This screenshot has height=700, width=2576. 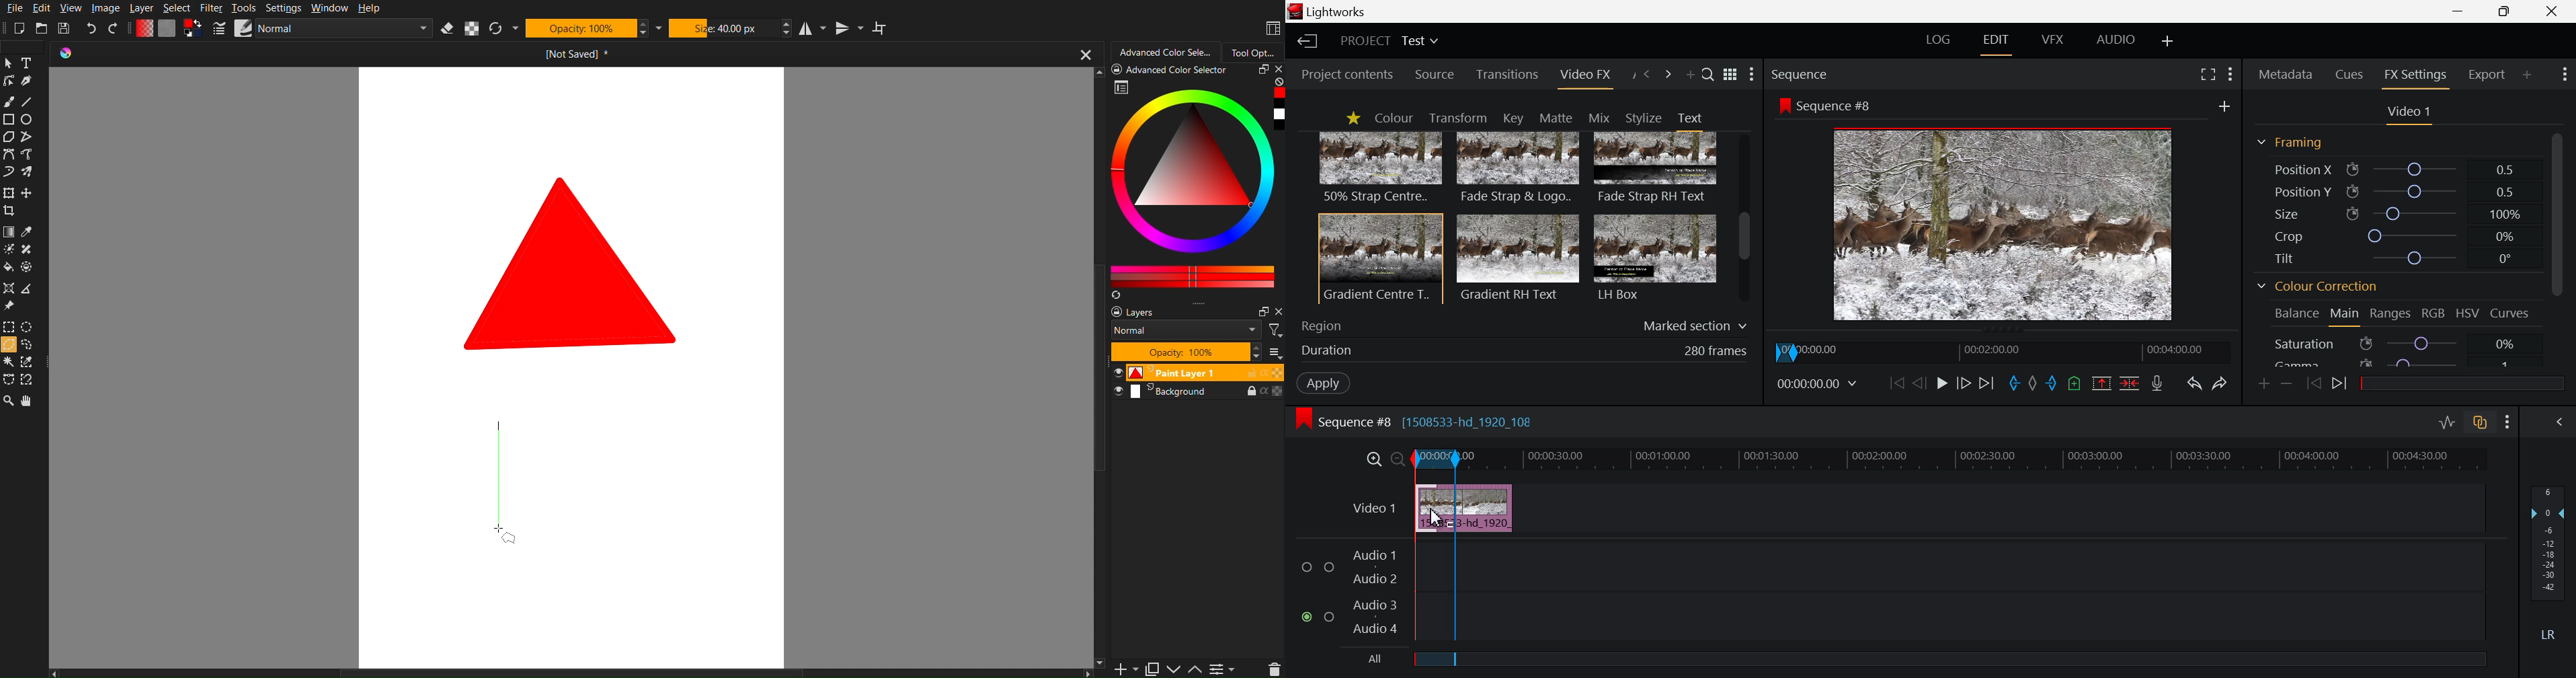 I want to click on Full Screen, so click(x=2209, y=75).